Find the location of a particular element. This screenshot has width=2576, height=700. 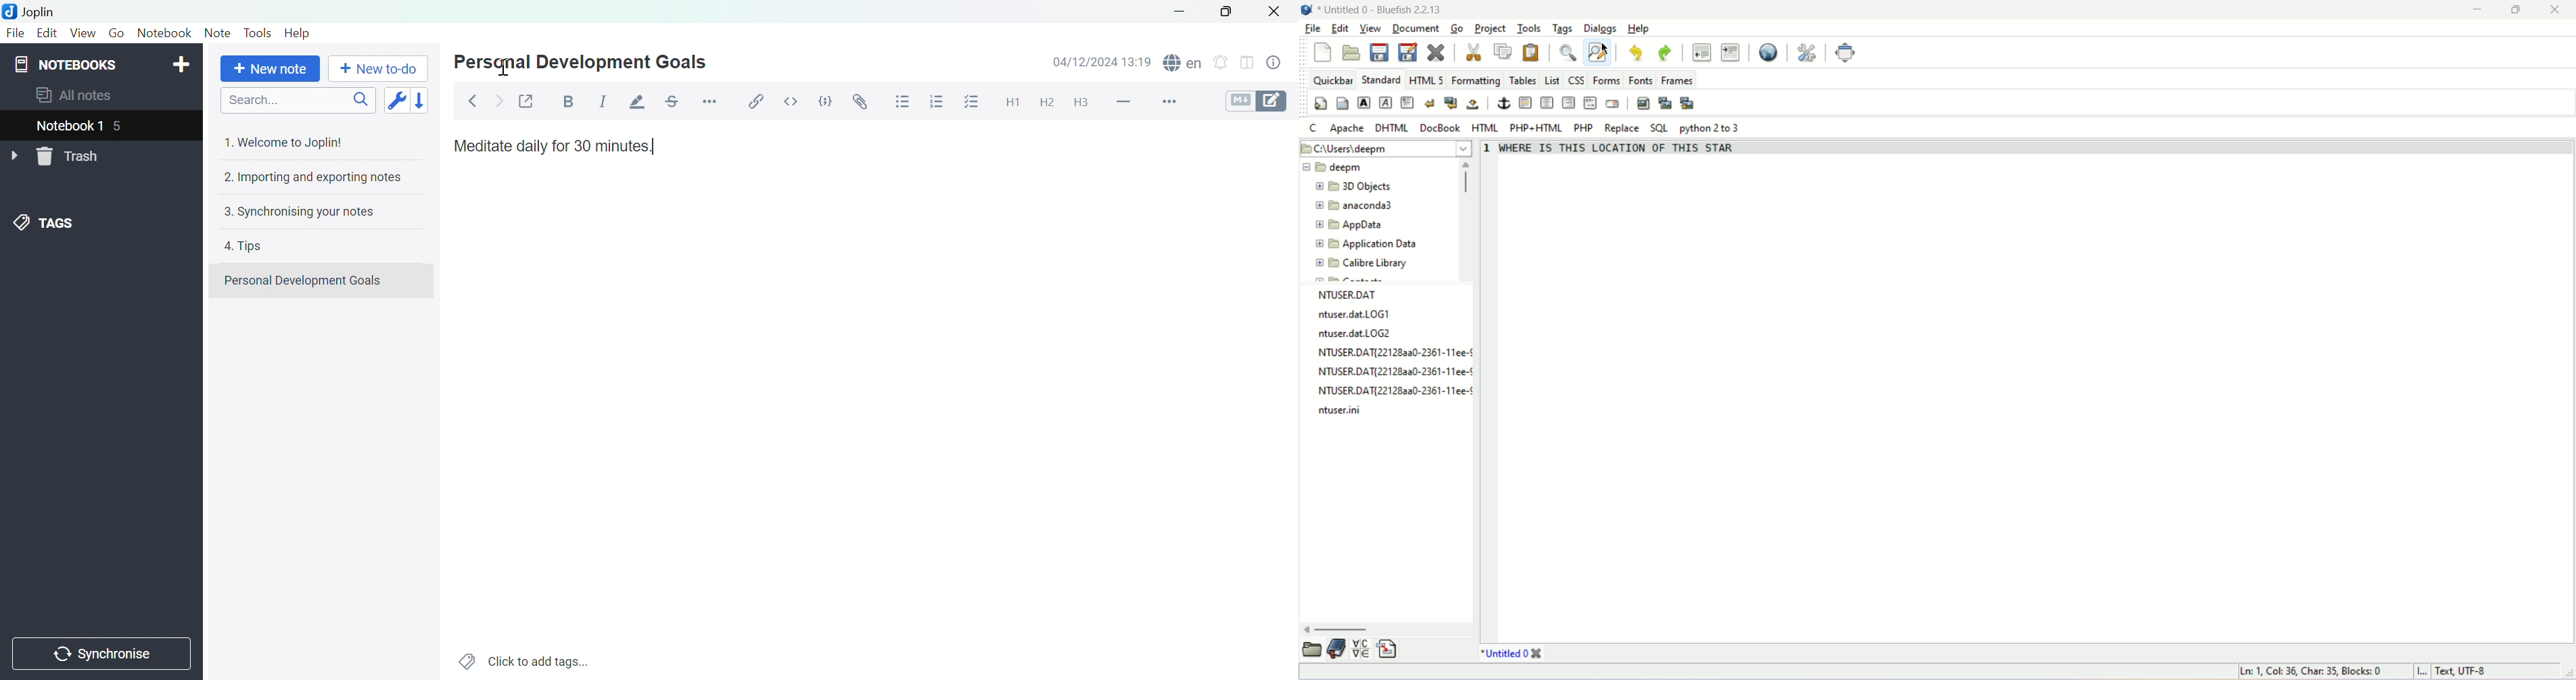

document is located at coordinates (1418, 28).